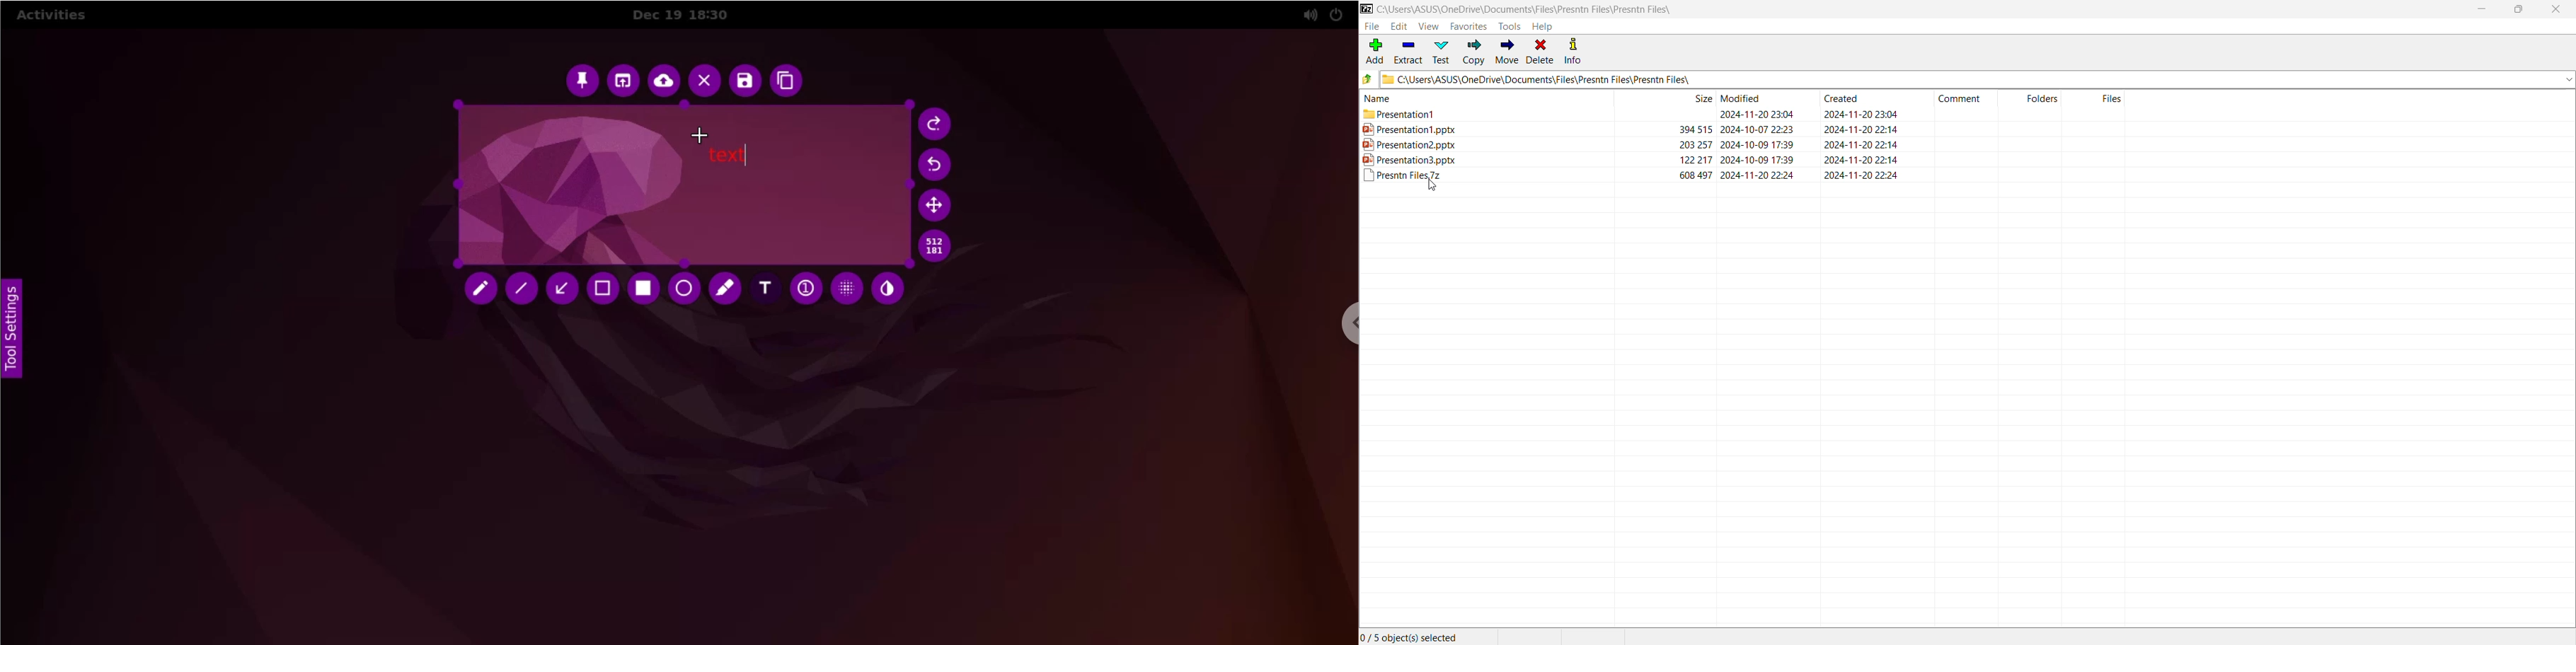  What do you see at coordinates (1473, 52) in the screenshot?
I see `Copy` at bounding box center [1473, 52].